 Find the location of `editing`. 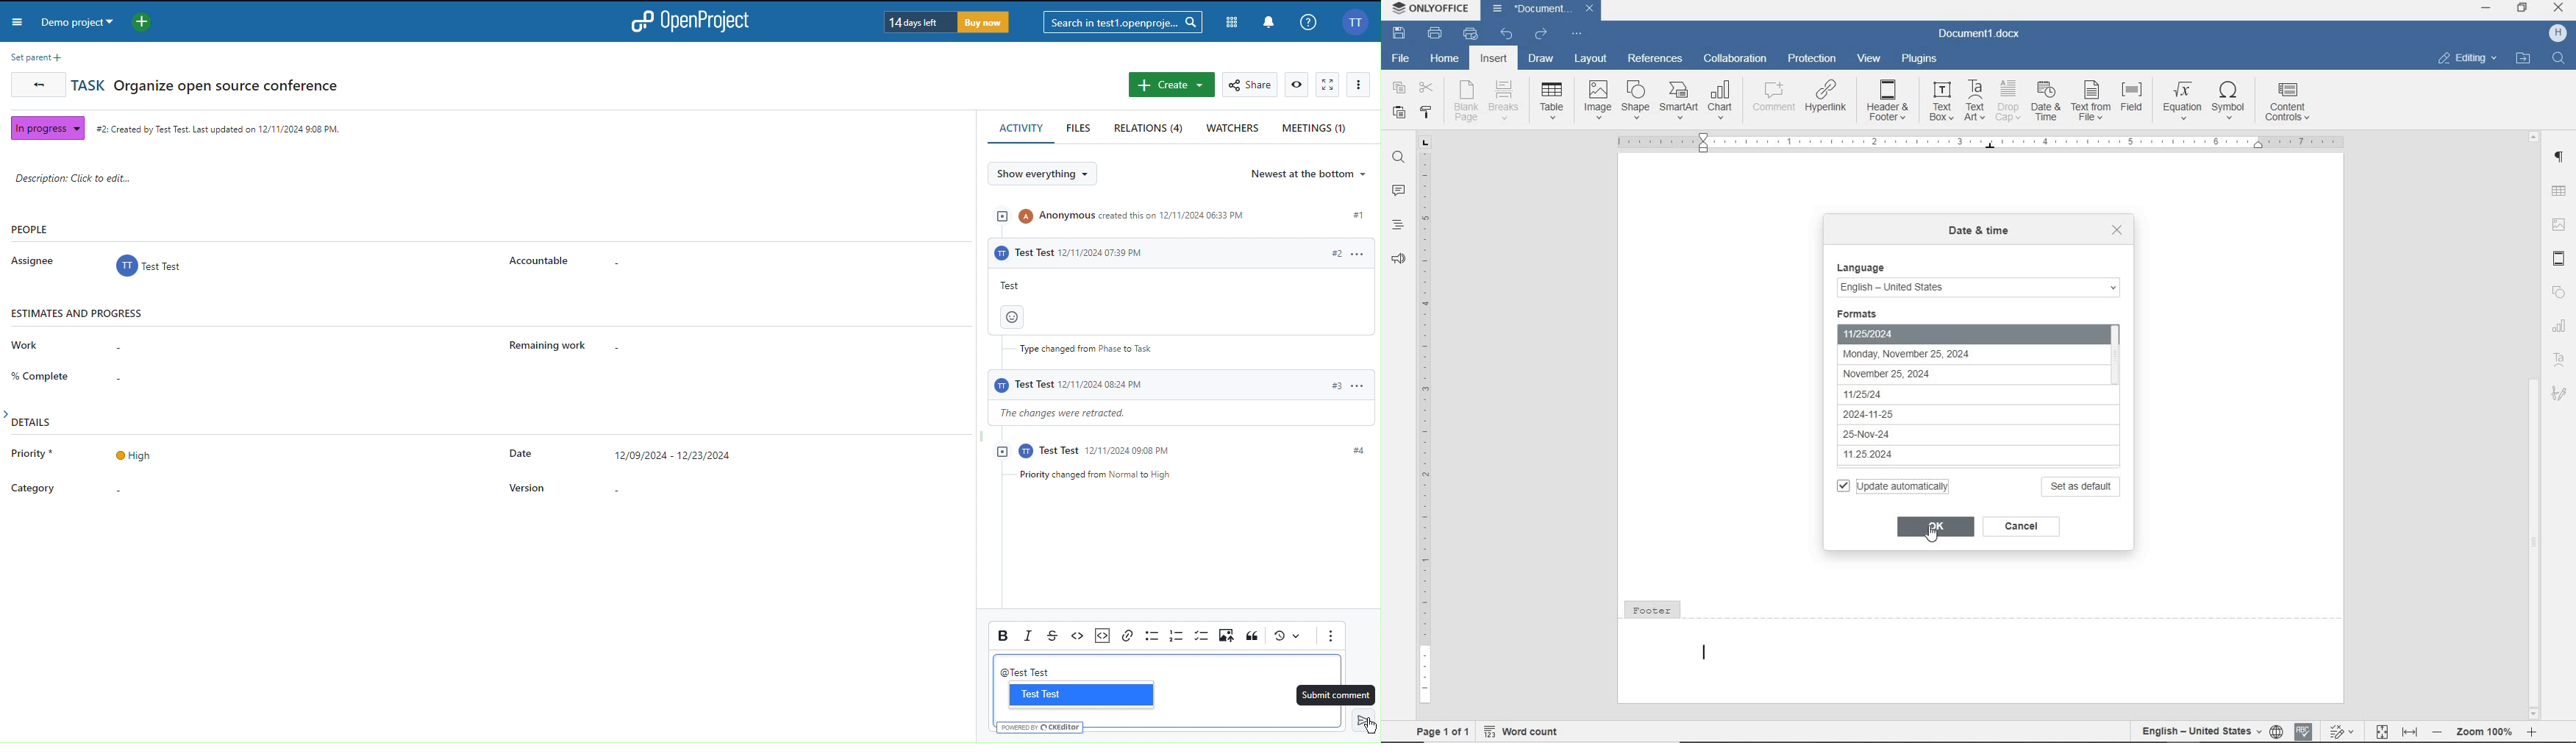

editing is located at coordinates (2468, 59).